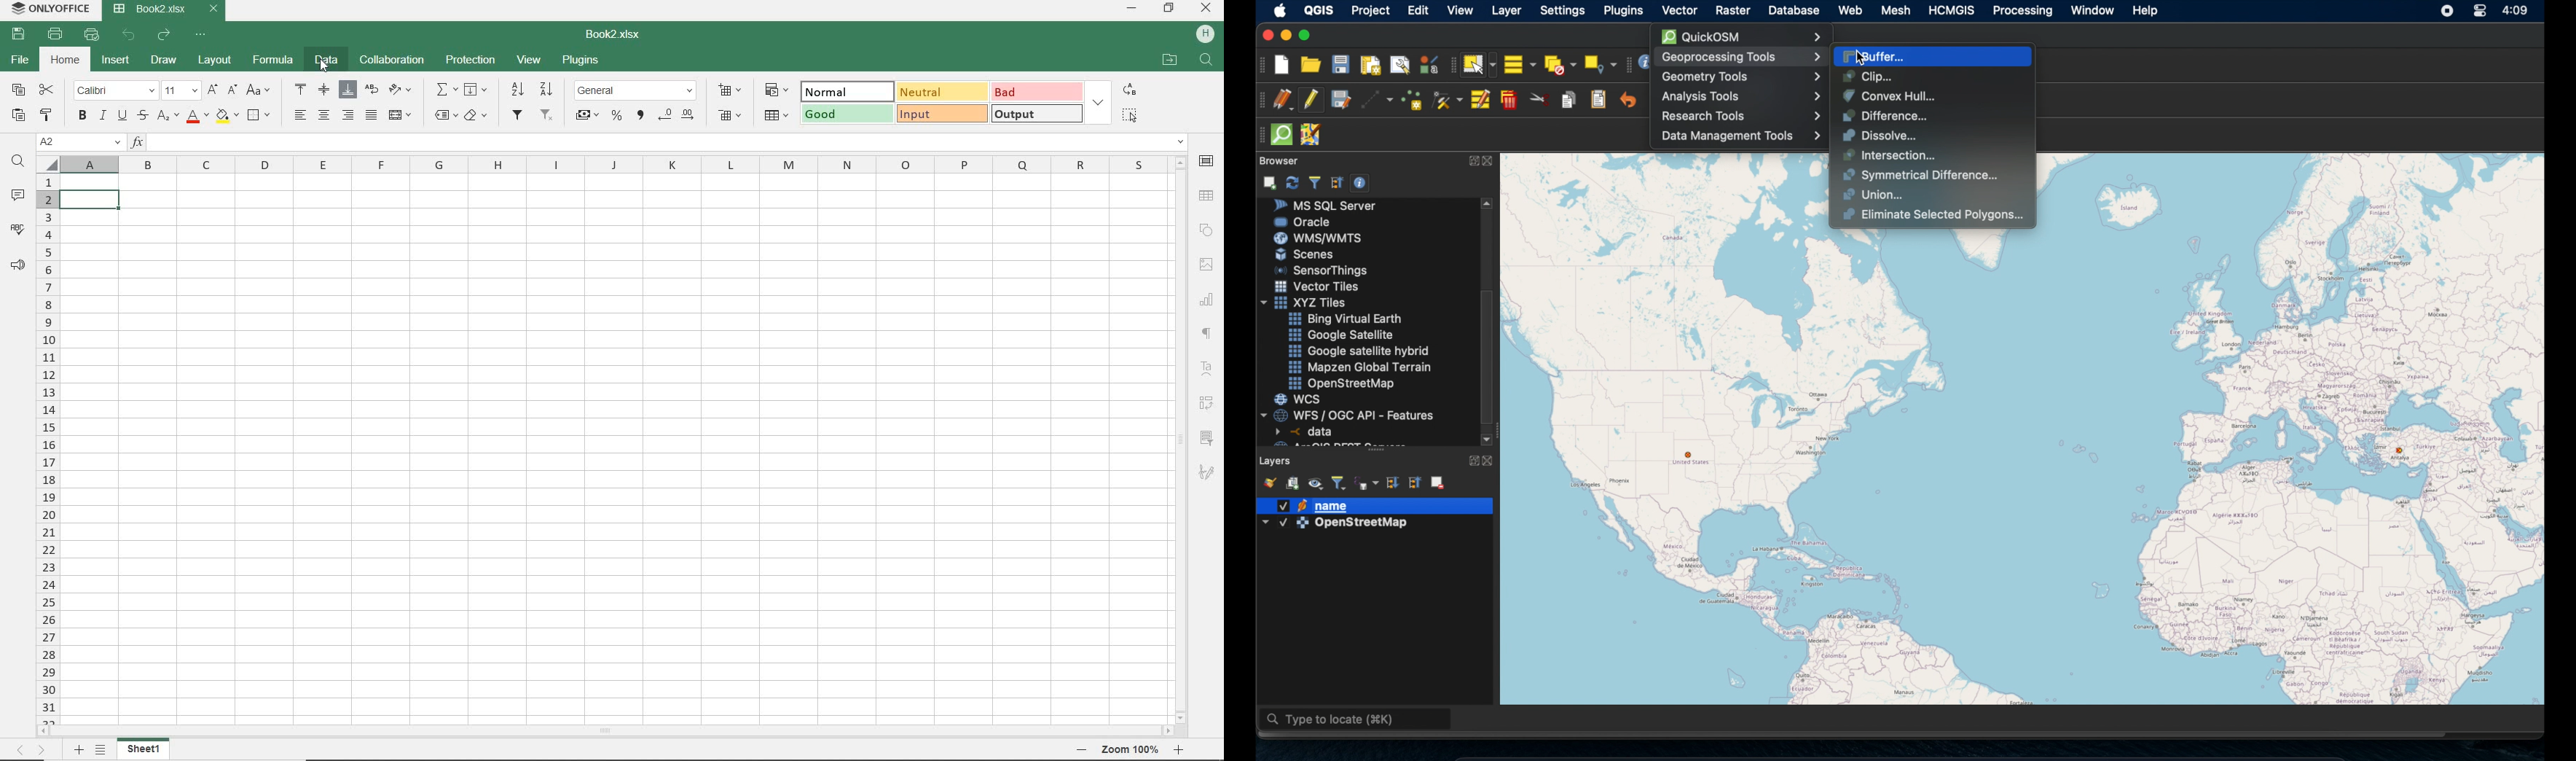 The image size is (2576, 784). What do you see at coordinates (323, 117) in the screenshot?
I see `ALIGN CENTER` at bounding box center [323, 117].